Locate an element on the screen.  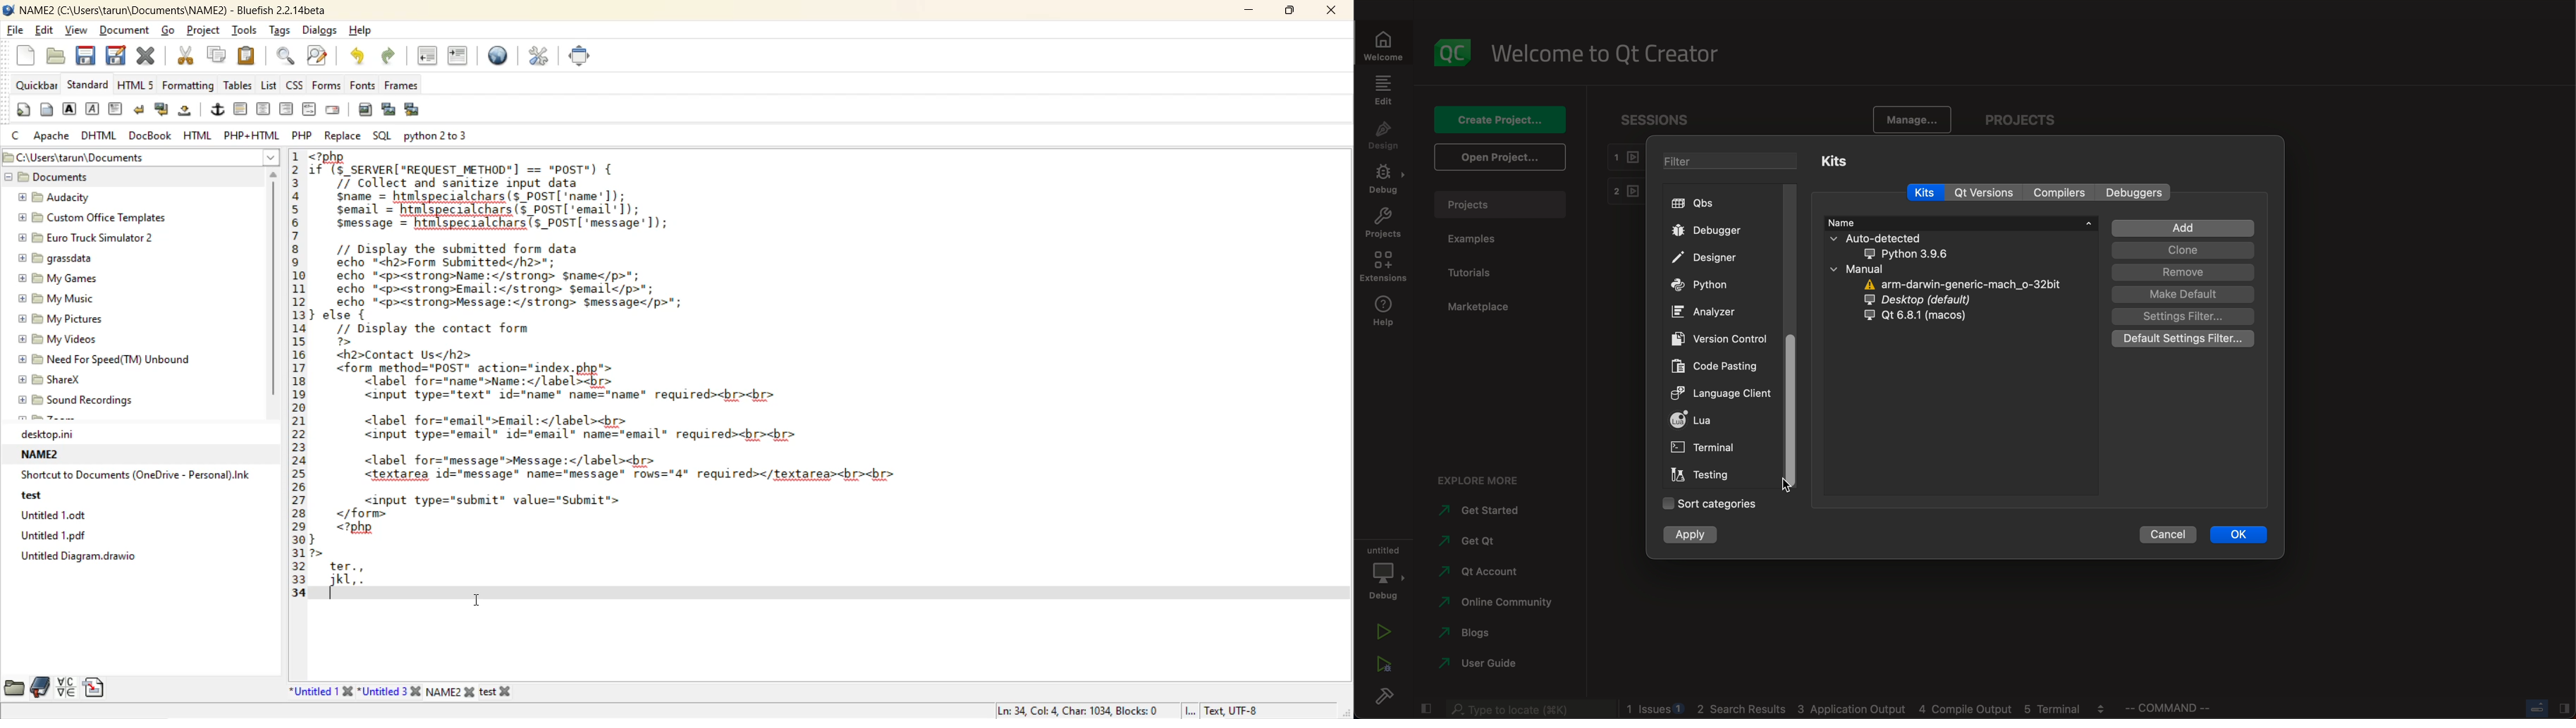
kits is located at coordinates (1854, 162).